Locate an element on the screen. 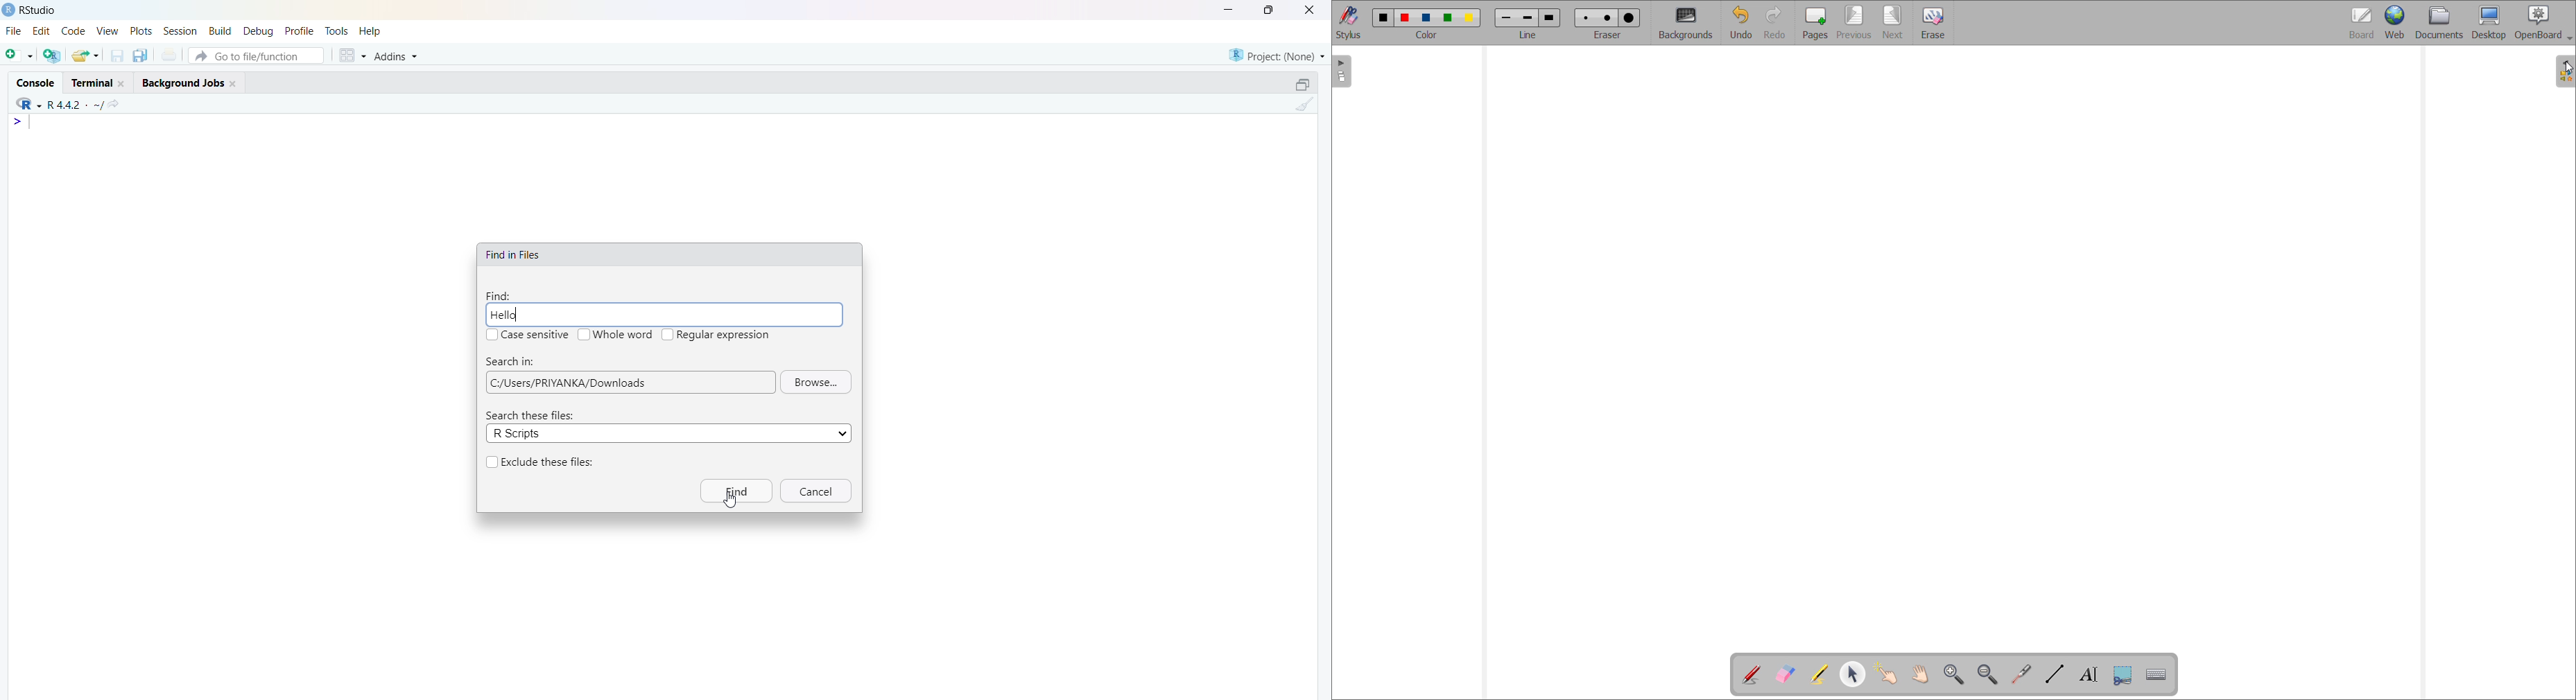  save is located at coordinates (119, 56).